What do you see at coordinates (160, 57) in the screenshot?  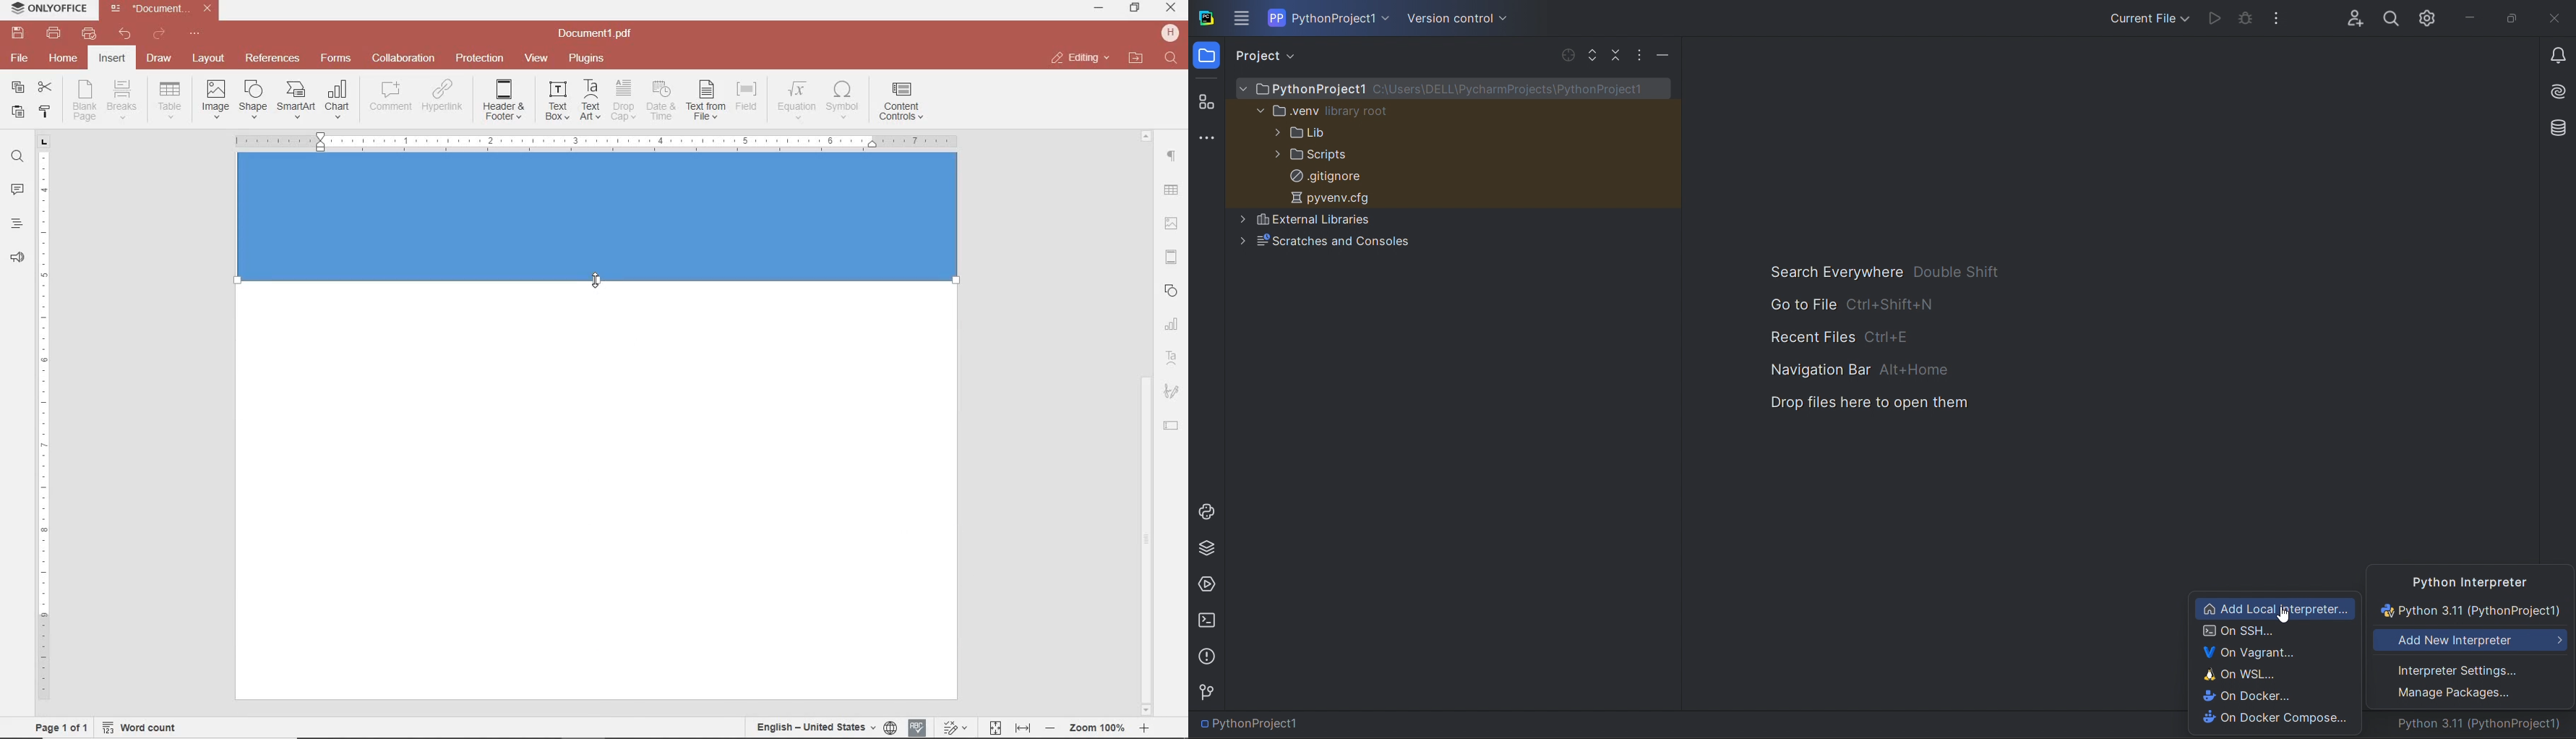 I see `draw` at bounding box center [160, 57].